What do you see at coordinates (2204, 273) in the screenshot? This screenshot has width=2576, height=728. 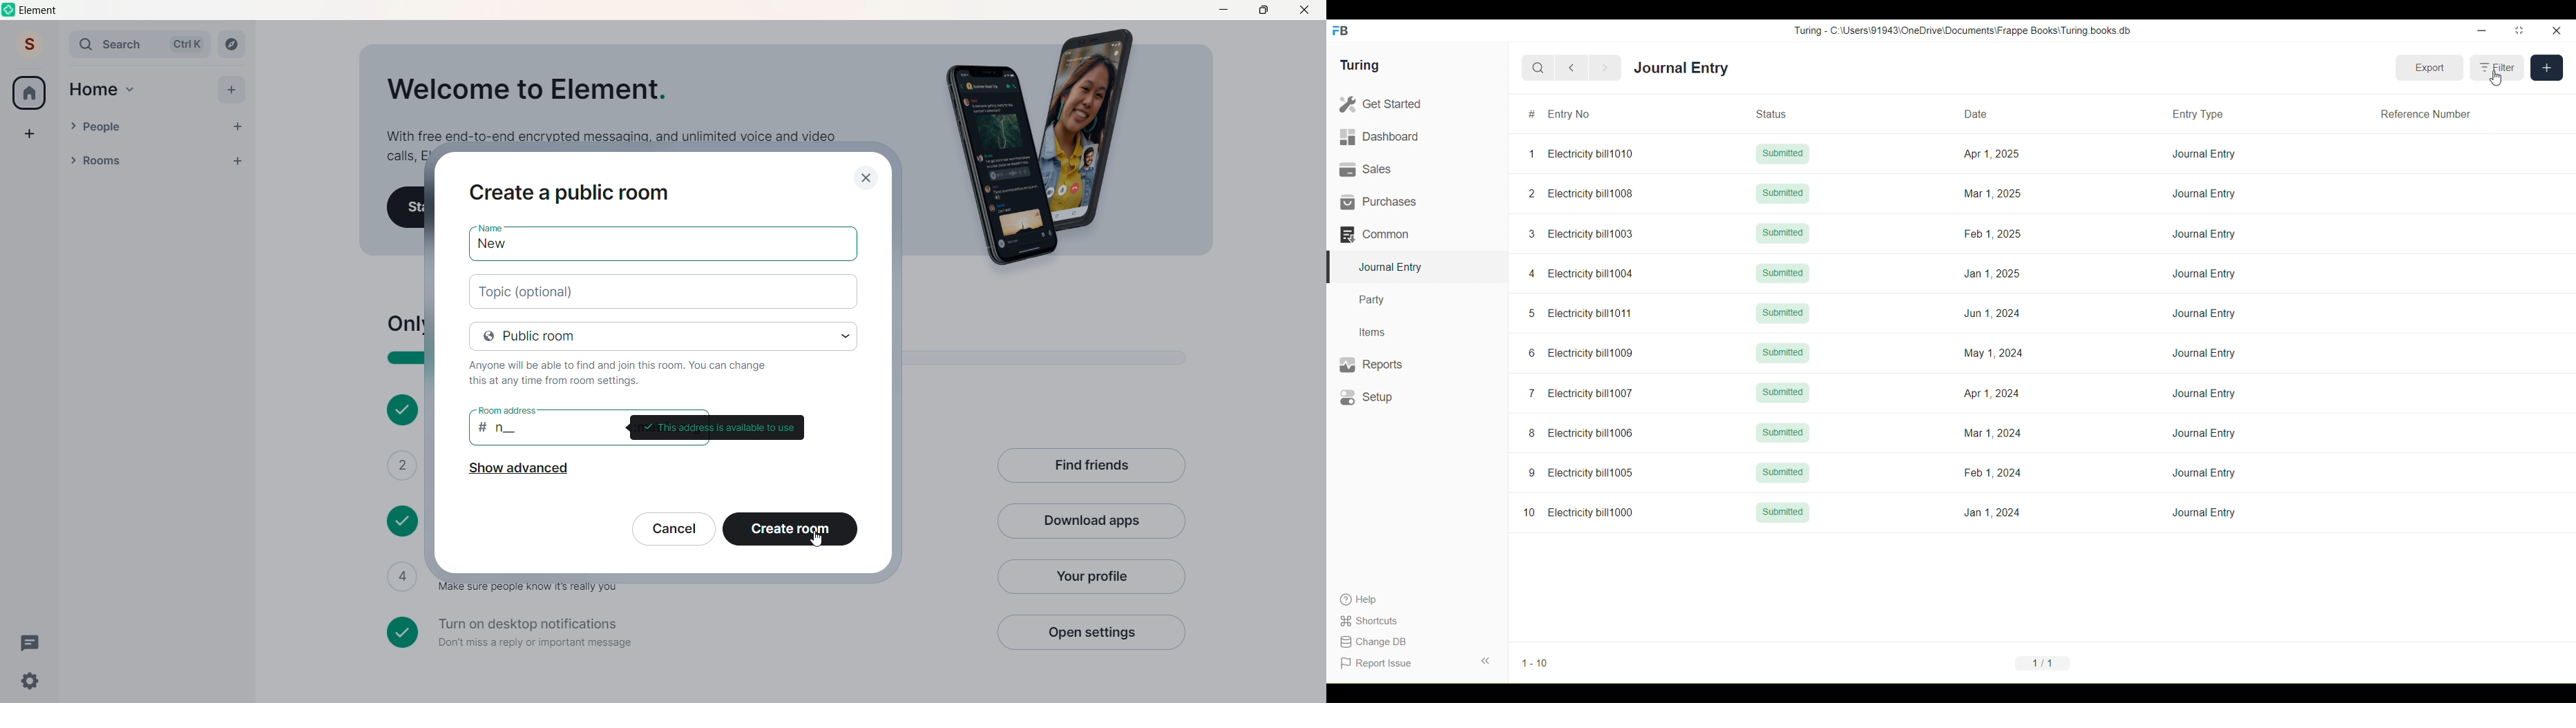 I see `Journal Entry` at bounding box center [2204, 273].